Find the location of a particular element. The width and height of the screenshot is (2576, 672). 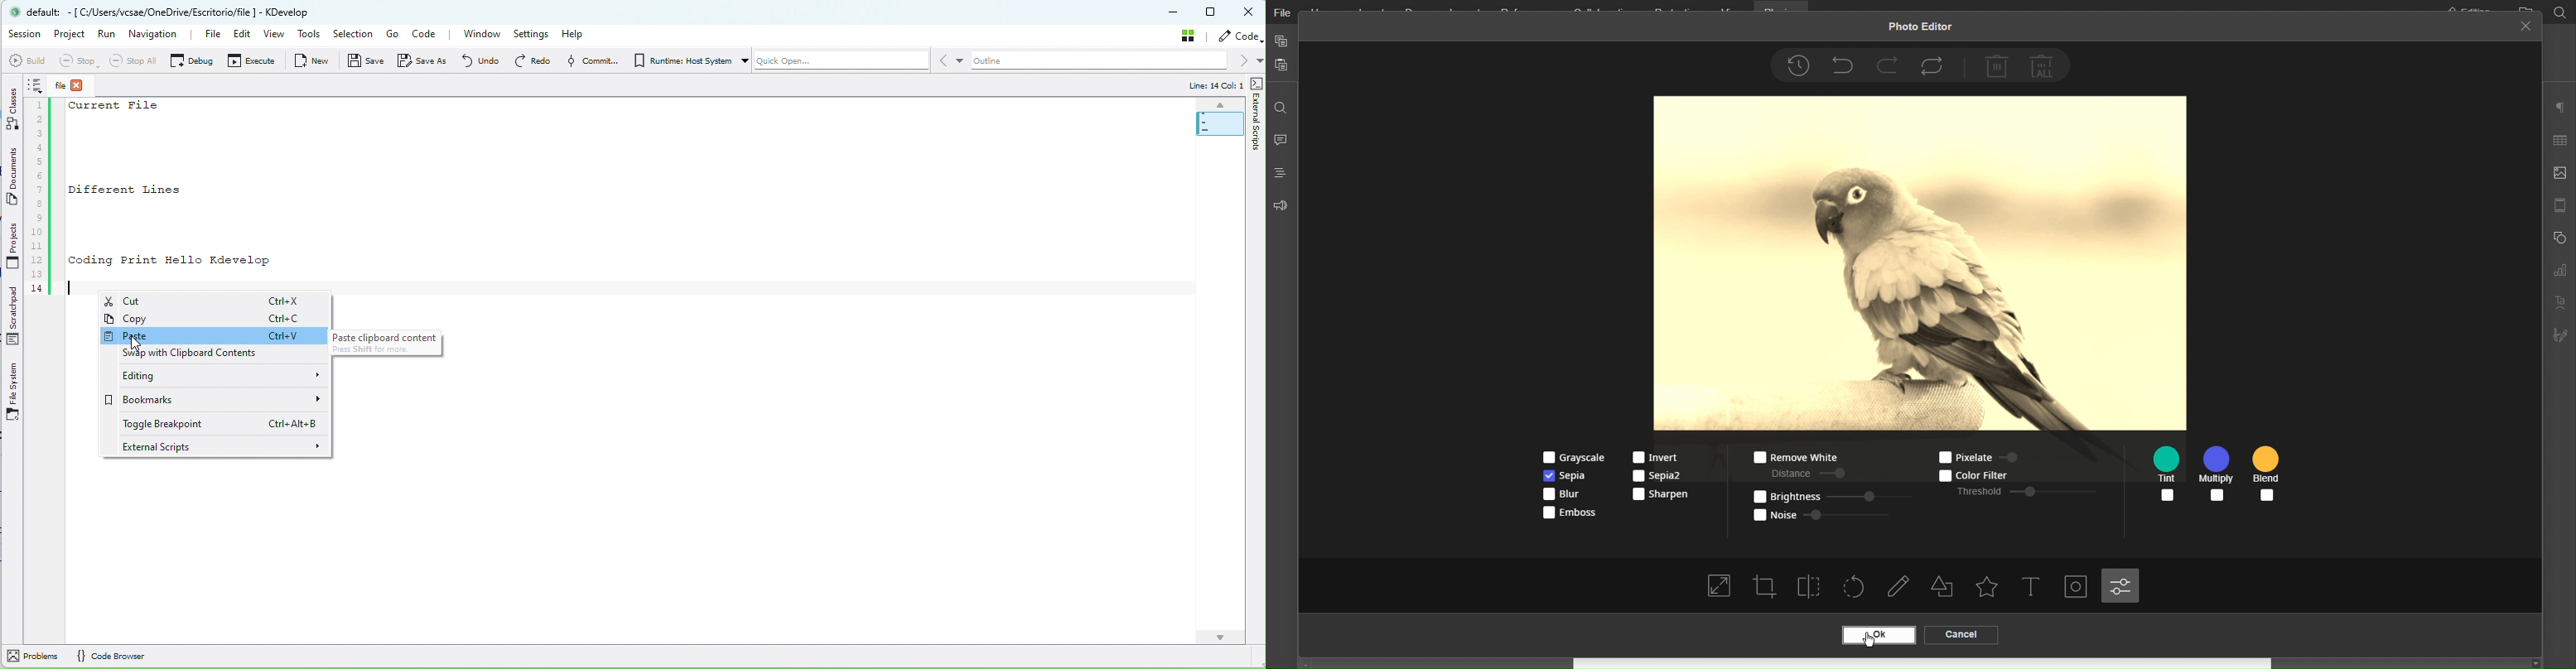

Graph Settings is located at coordinates (2560, 271).